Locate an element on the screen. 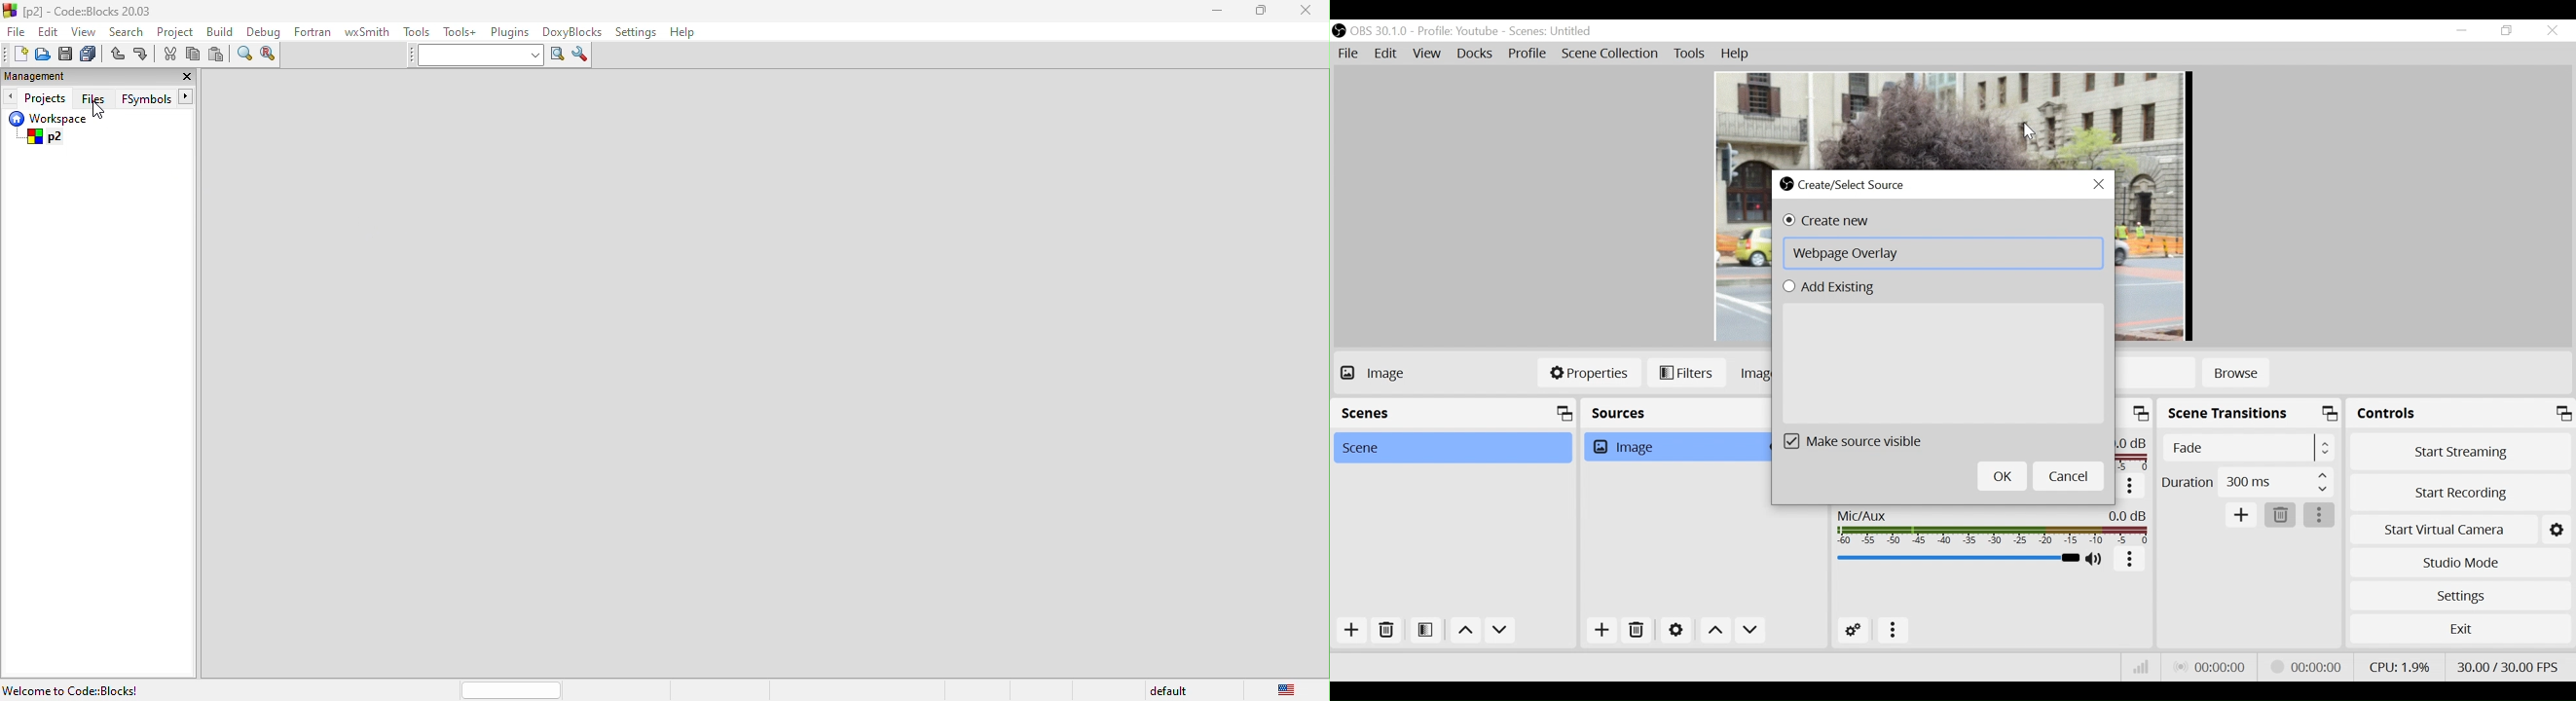 This screenshot has width=2576, height=728. maximize is located at coordinates (2140, 412).